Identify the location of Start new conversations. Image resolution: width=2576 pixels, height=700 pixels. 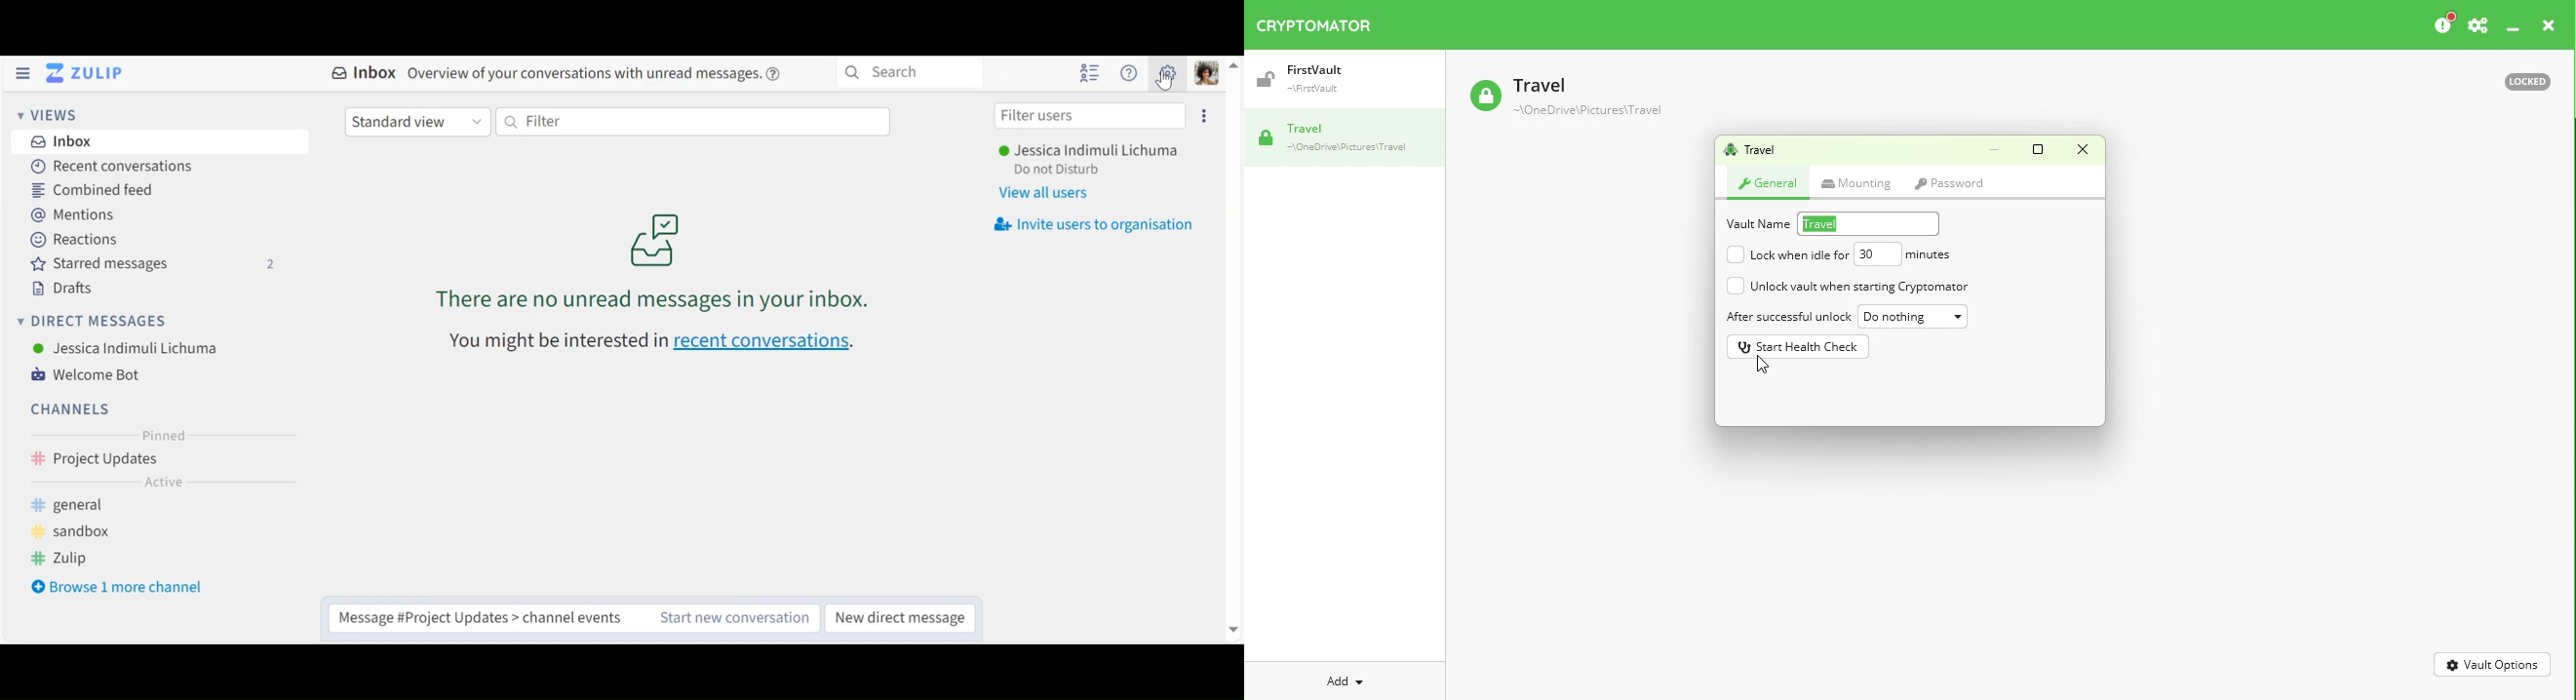
(737, 616).